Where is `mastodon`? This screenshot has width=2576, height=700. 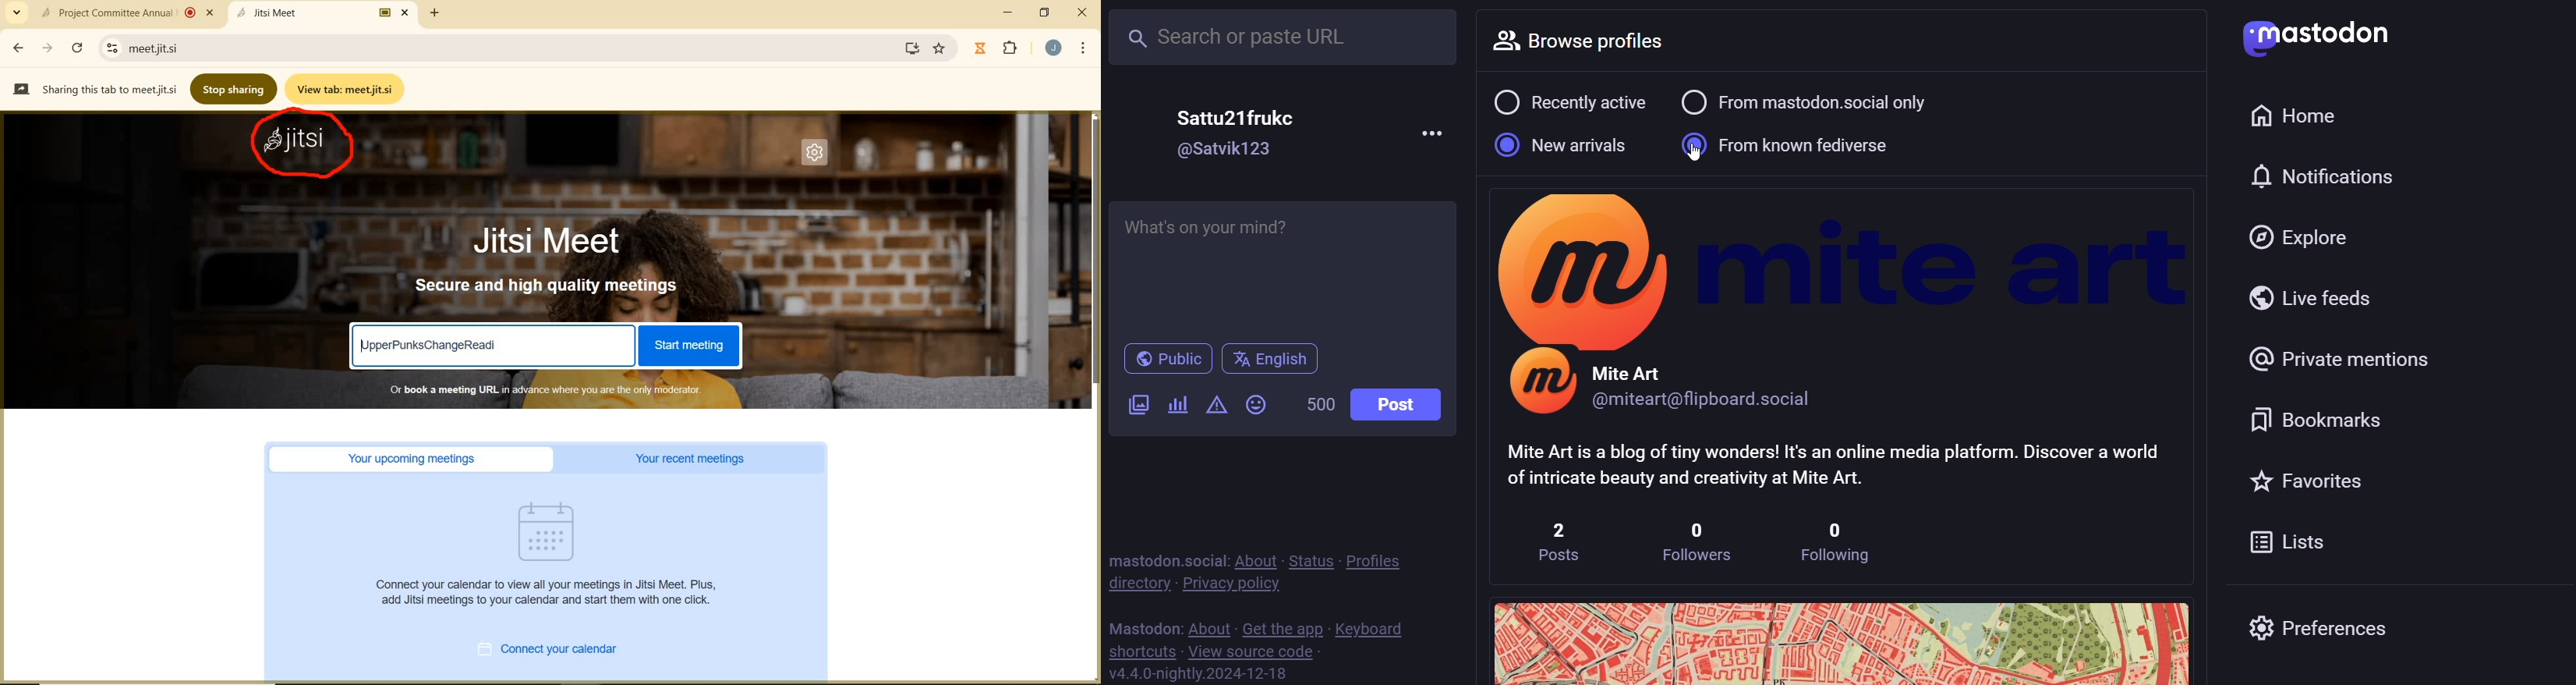 mastodon is located at coordinates (2317, 37).